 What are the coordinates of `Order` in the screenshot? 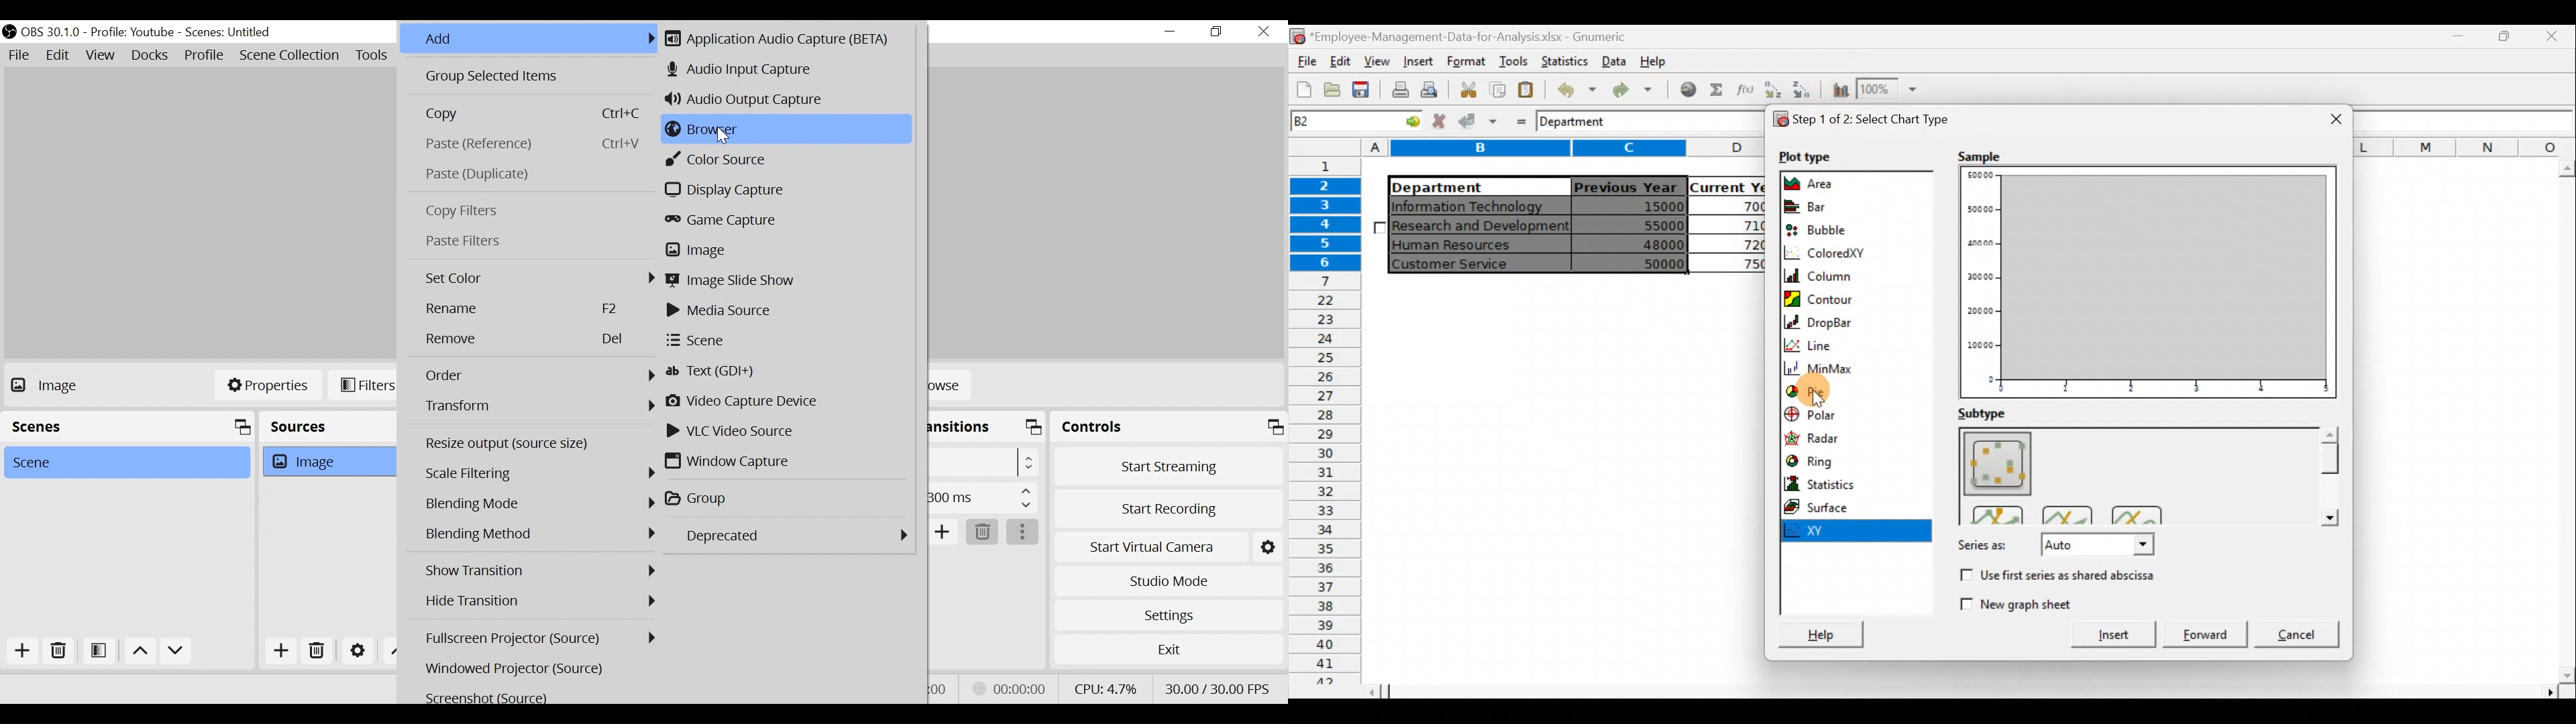 It's located at (541, 375).